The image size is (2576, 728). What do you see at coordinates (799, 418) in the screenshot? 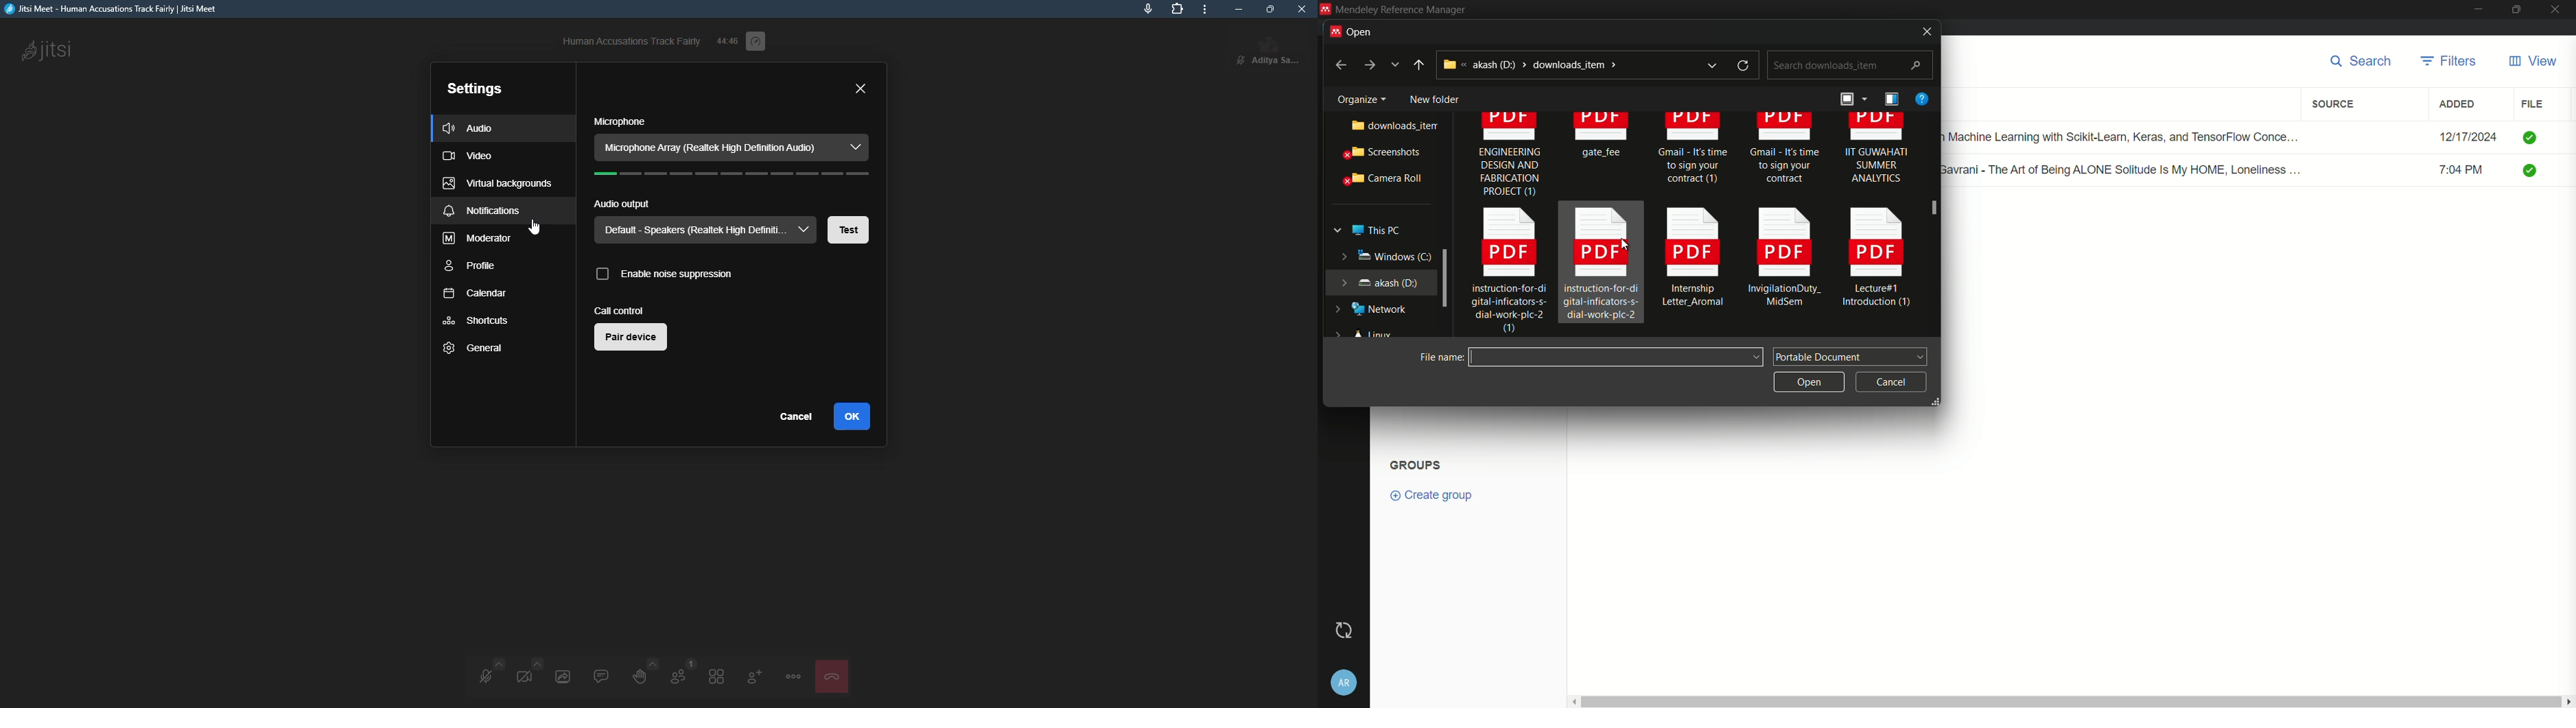
I see `cancel` at bounding box center [799, 418].